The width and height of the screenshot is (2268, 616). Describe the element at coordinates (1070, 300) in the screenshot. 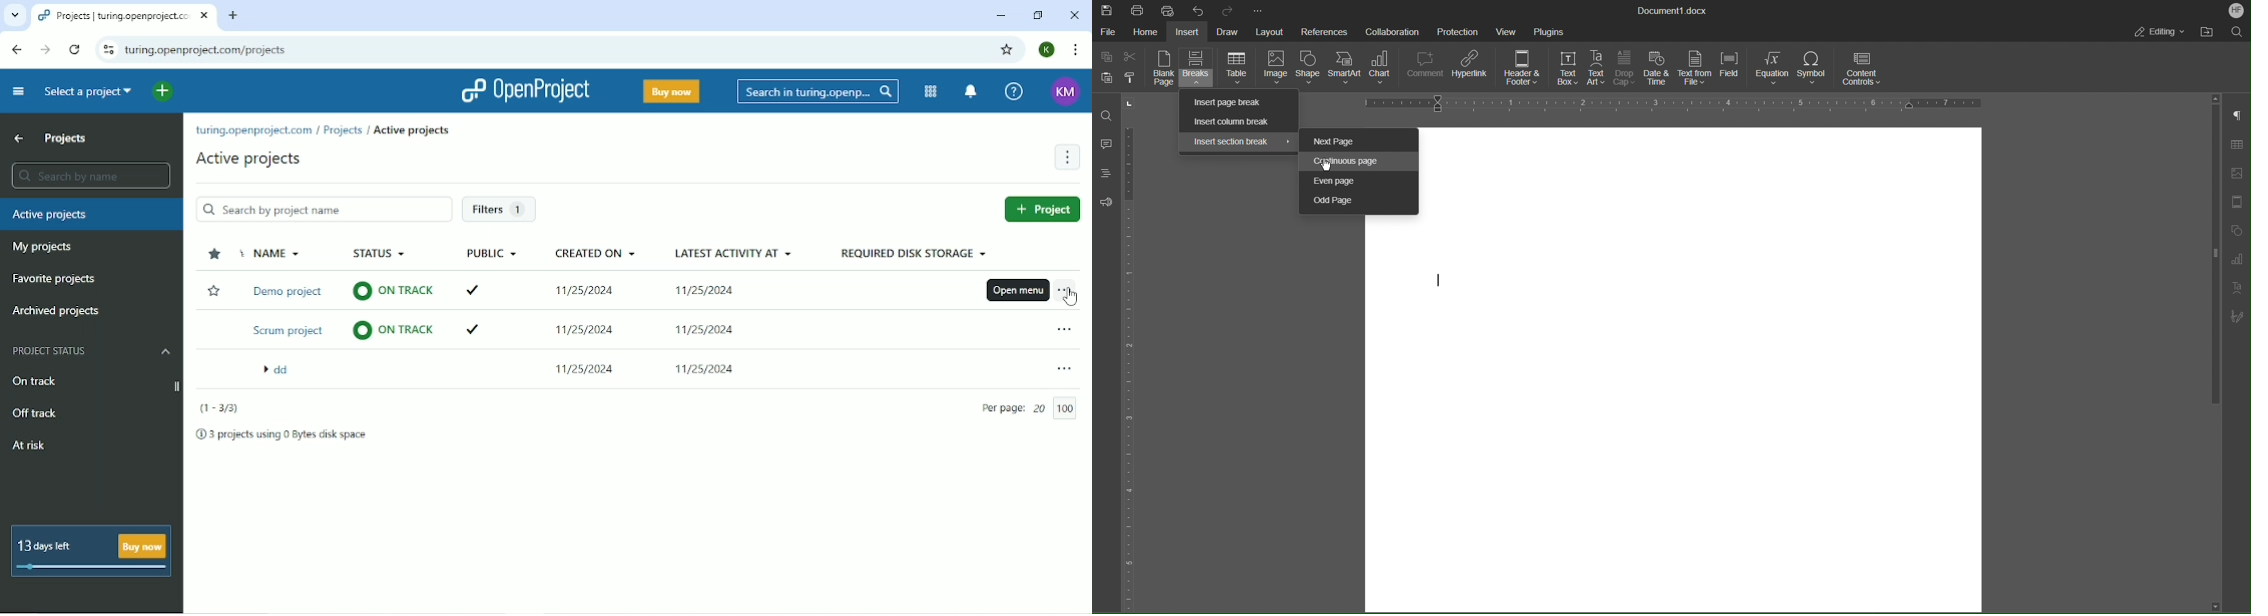

I see `cursor` at that location.